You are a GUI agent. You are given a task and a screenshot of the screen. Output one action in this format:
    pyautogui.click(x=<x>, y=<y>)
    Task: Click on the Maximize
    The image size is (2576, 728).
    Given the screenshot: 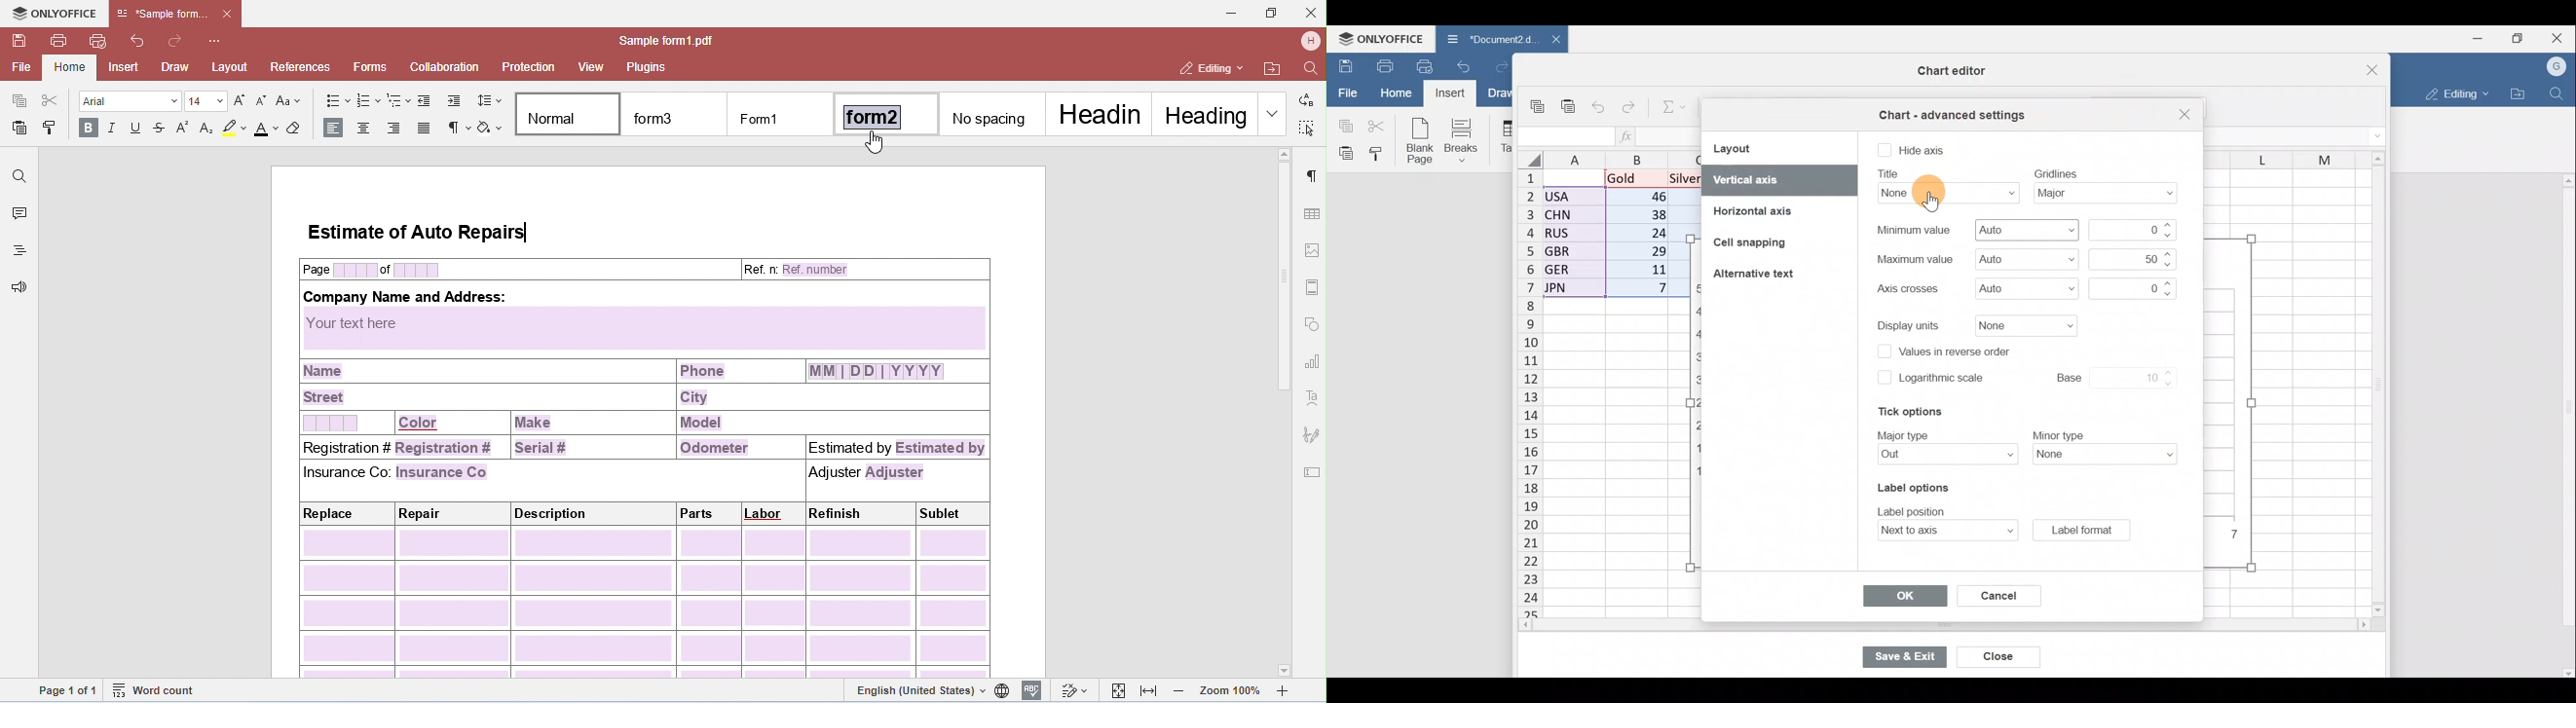 What is the action you would take?
    pyautogui.click(x=2517, y=38)
    